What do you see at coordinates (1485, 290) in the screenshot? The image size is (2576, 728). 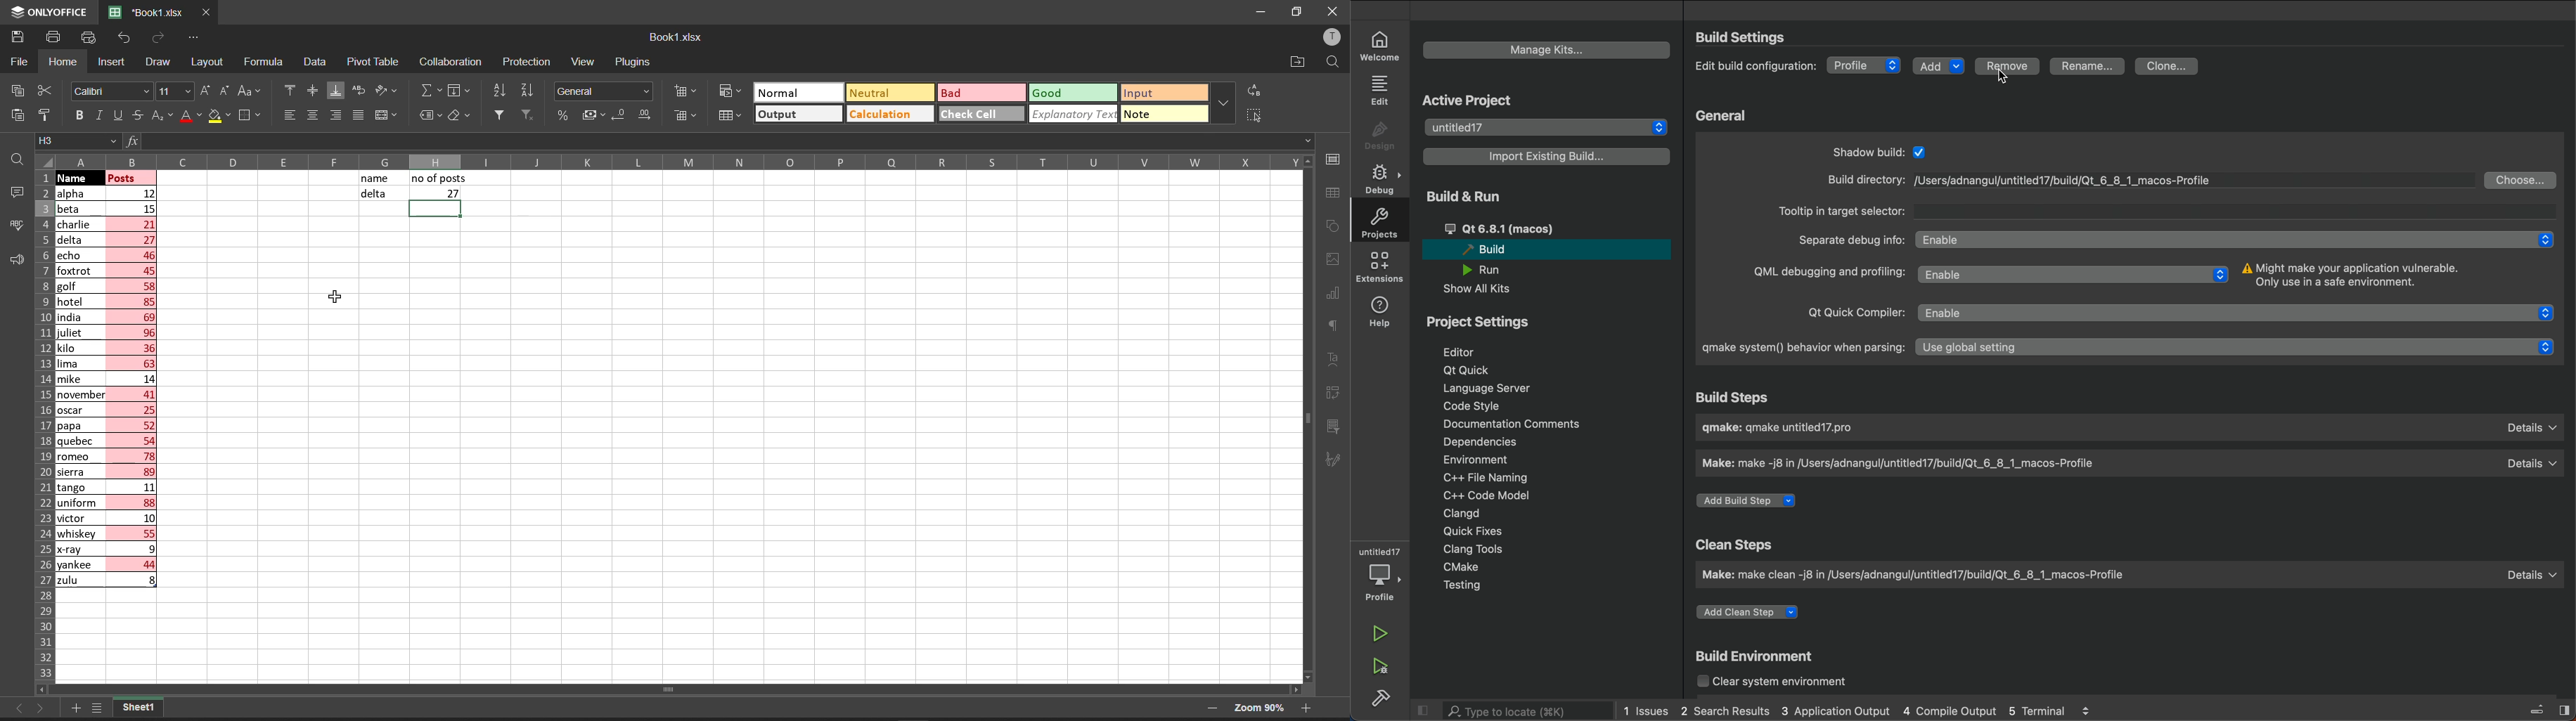 I see `show all kits` at bounding box center [1485, 290].